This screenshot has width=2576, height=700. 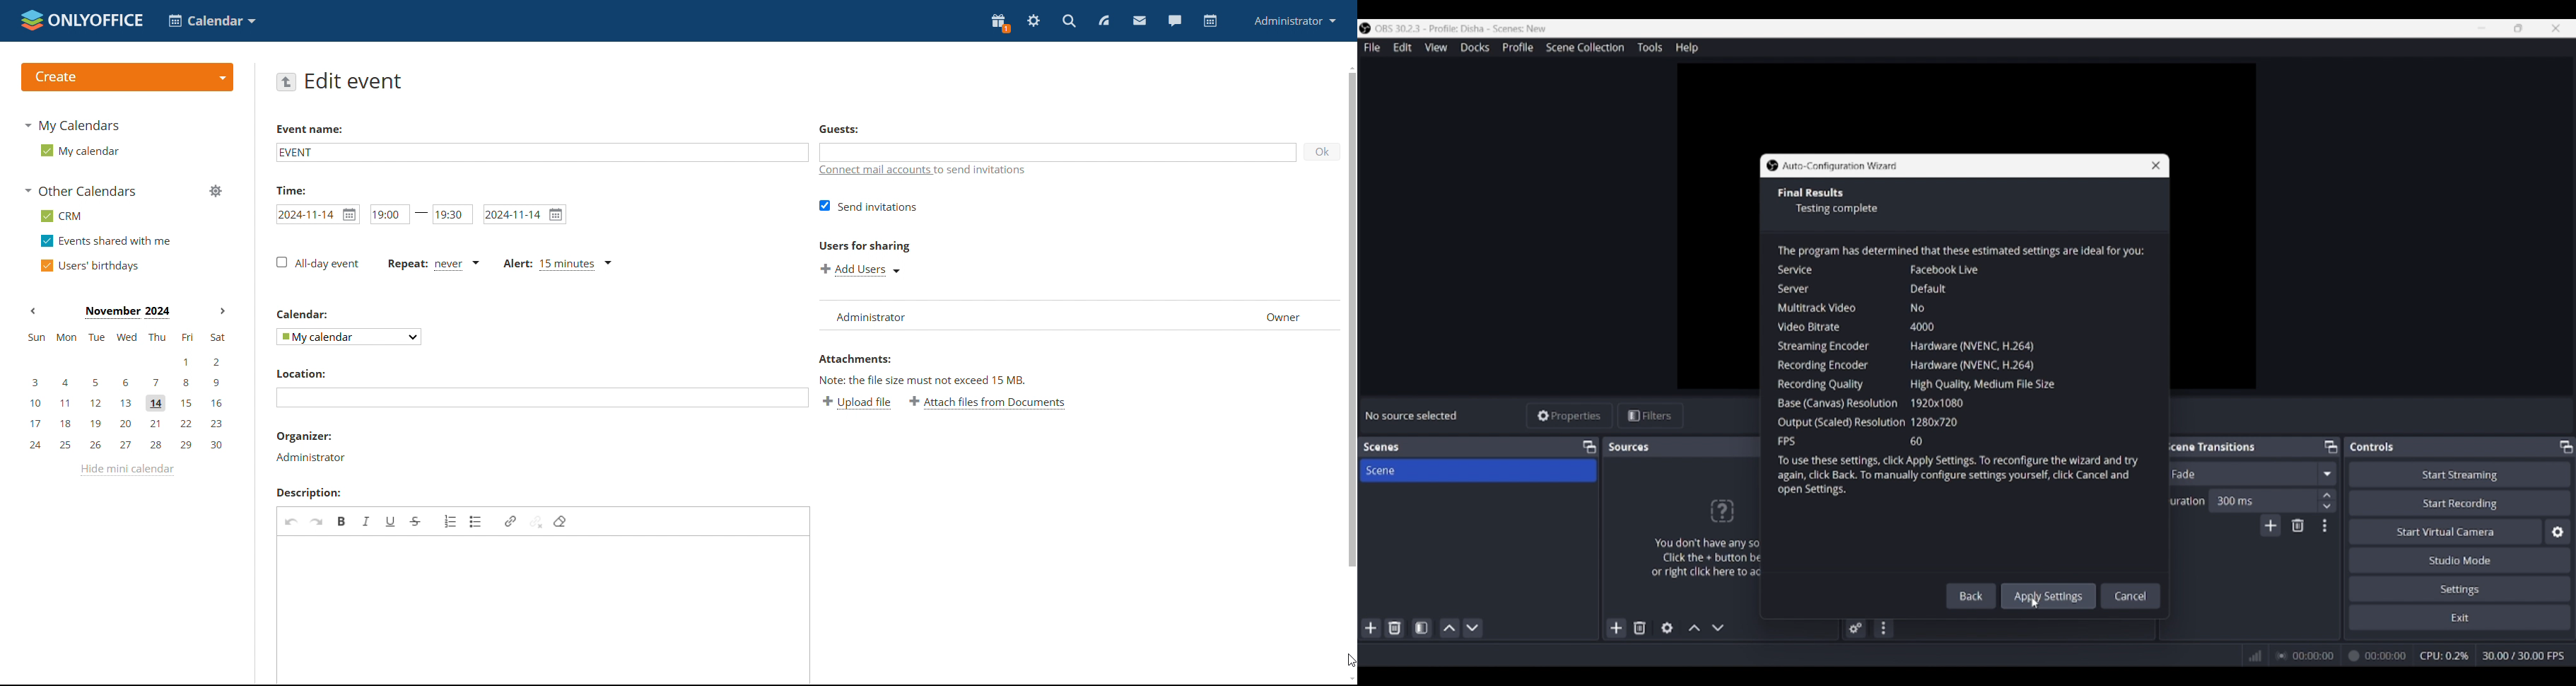 What do you see at coordinates (1667, 628) in the screenshot?
I see `Open source properties` at bounding box center [1667, 628].